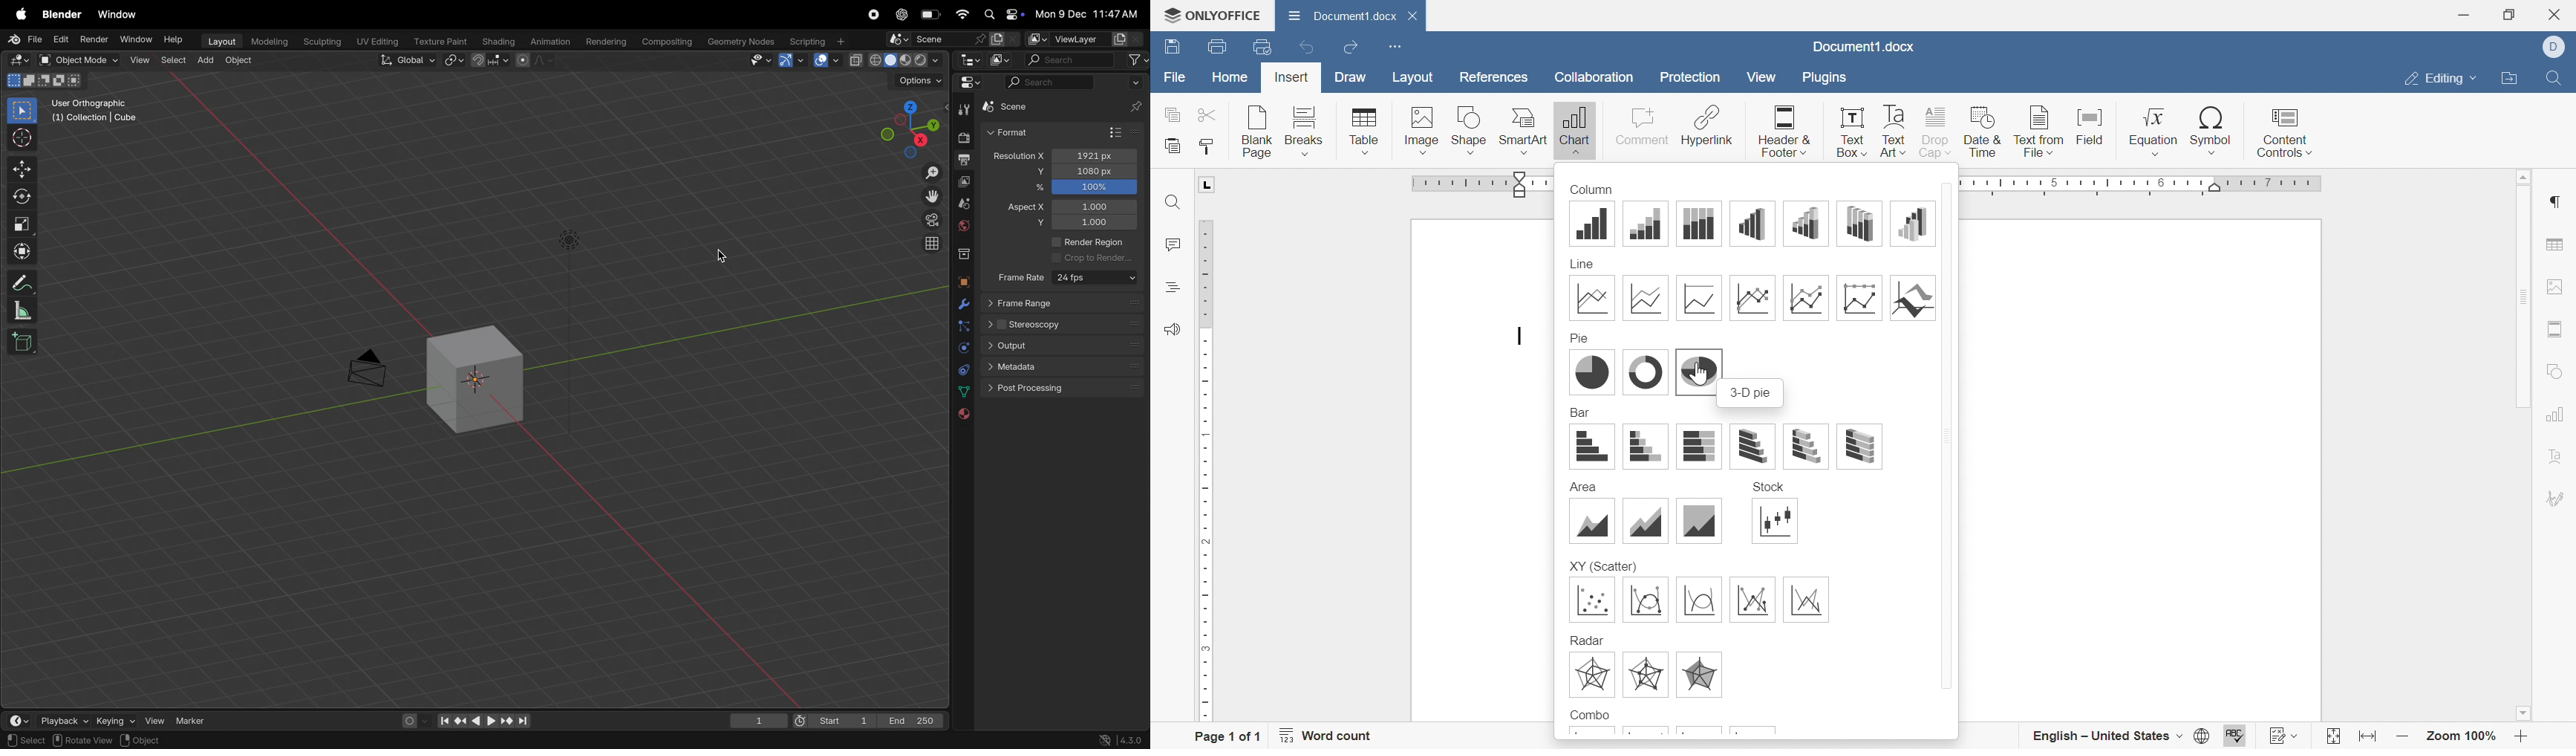 This screenshot has height=756, width=2576. Describe the element at coordinates (173, 62) in the screenshot. I see `select` at that location.